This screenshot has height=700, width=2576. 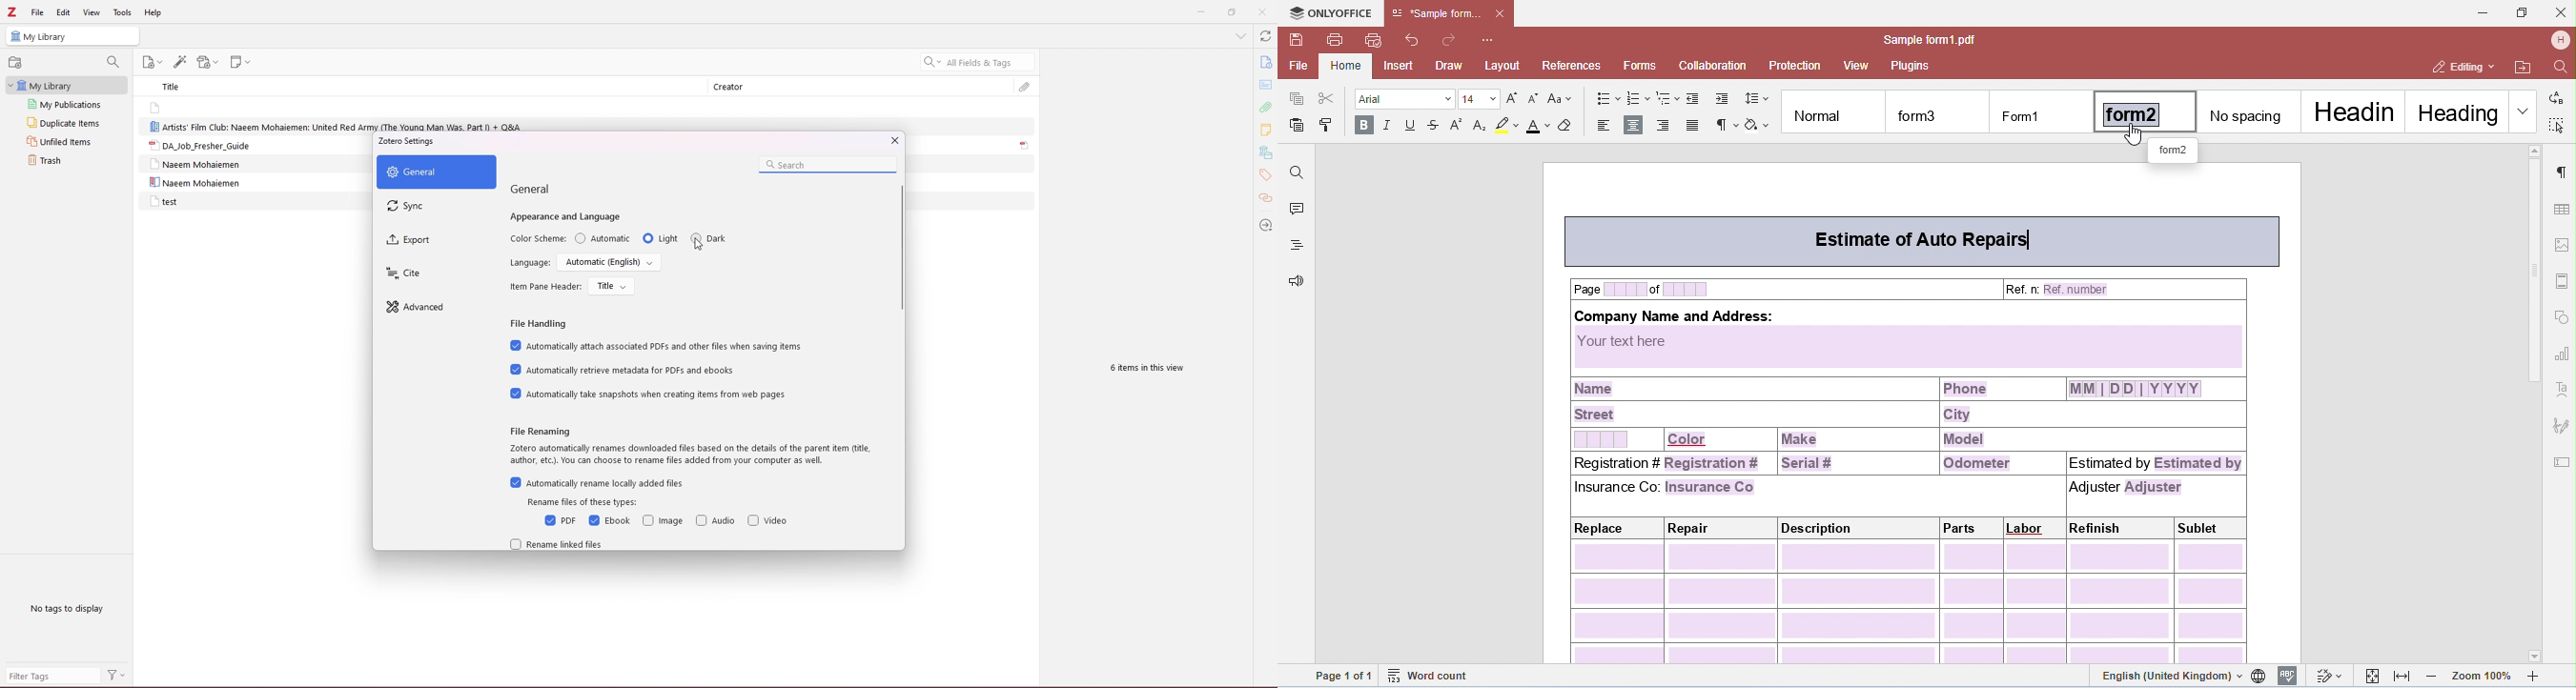 What do you see at coordinates (437, 206) in the screenshot?
I see `sync` at bounding box center [437, 206].